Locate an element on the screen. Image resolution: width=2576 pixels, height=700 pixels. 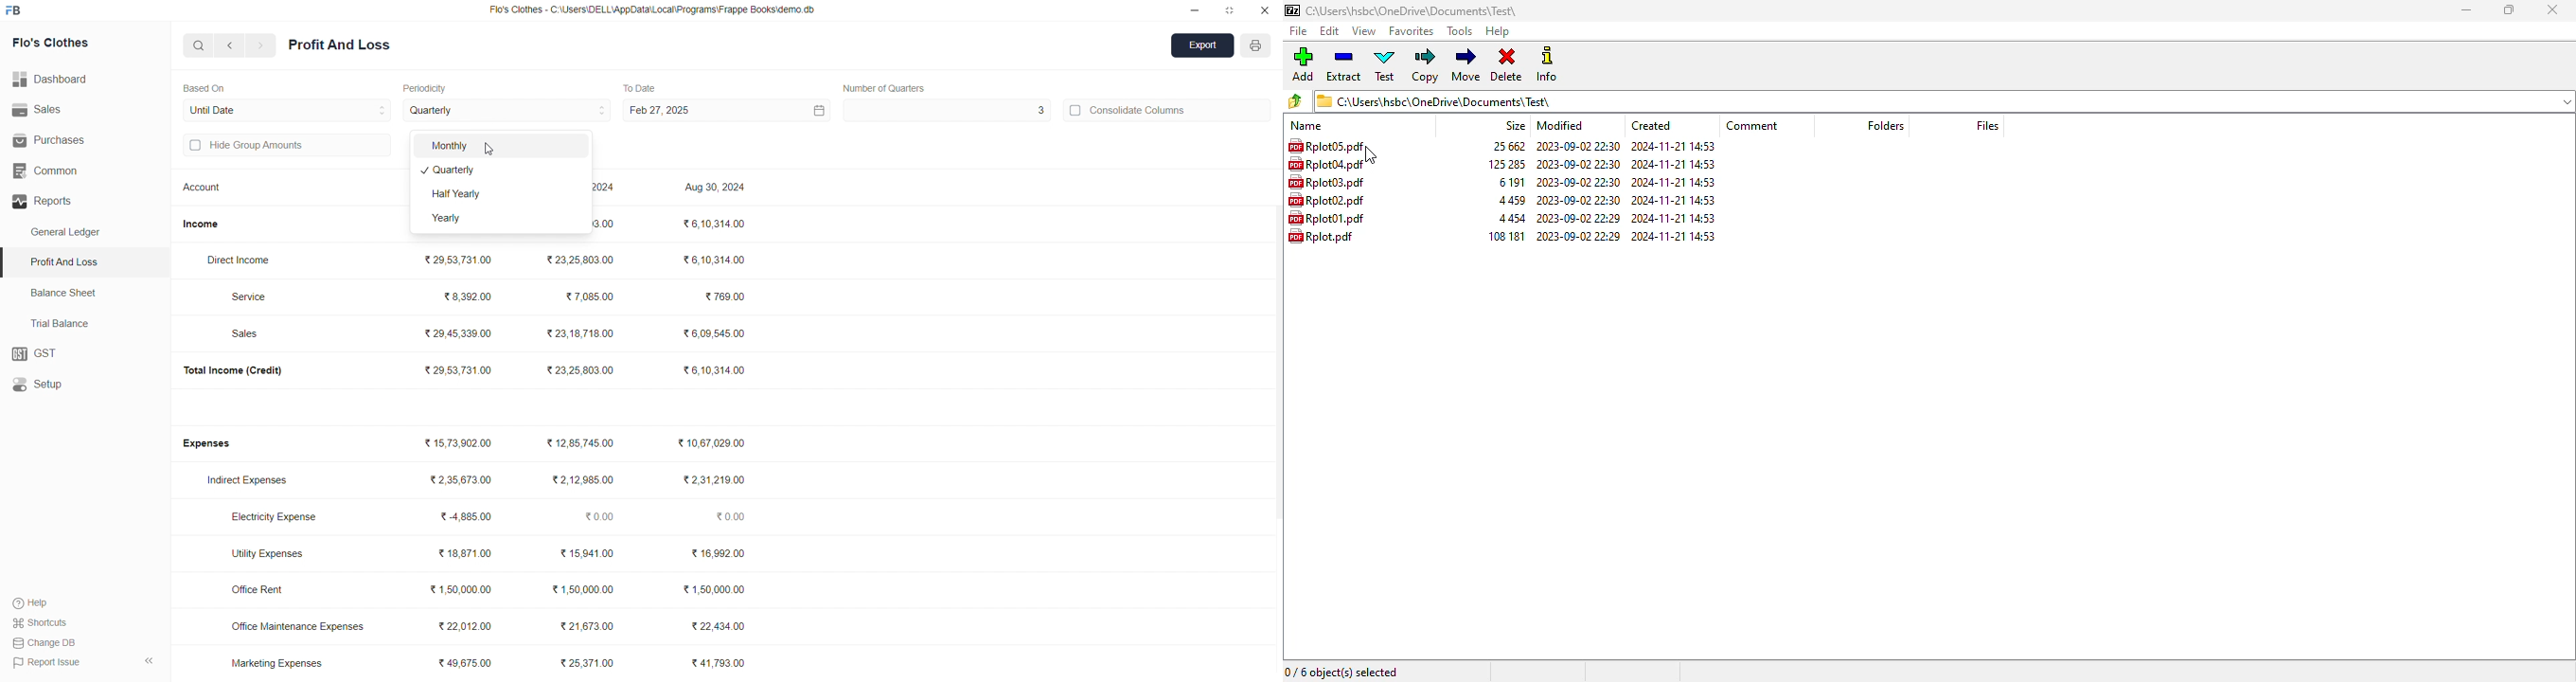
₹2,12,985.00 is located at coordinates (585, 480).